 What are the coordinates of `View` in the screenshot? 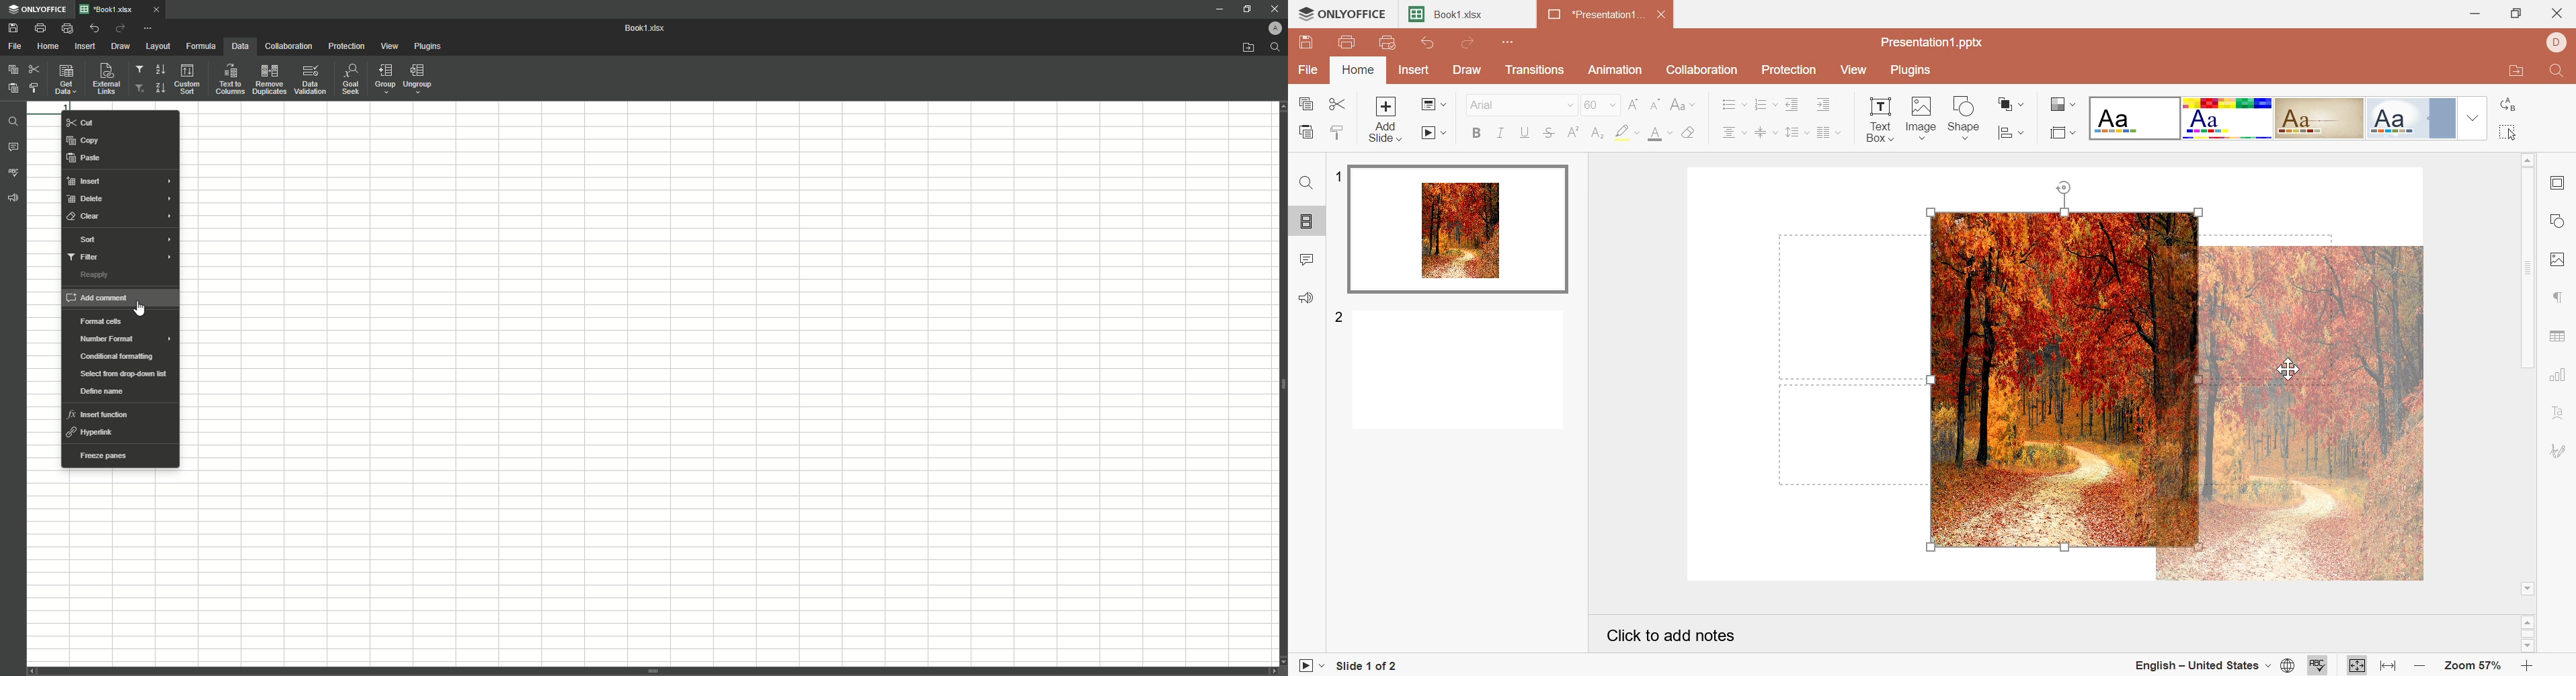 It's located at (391, 47).